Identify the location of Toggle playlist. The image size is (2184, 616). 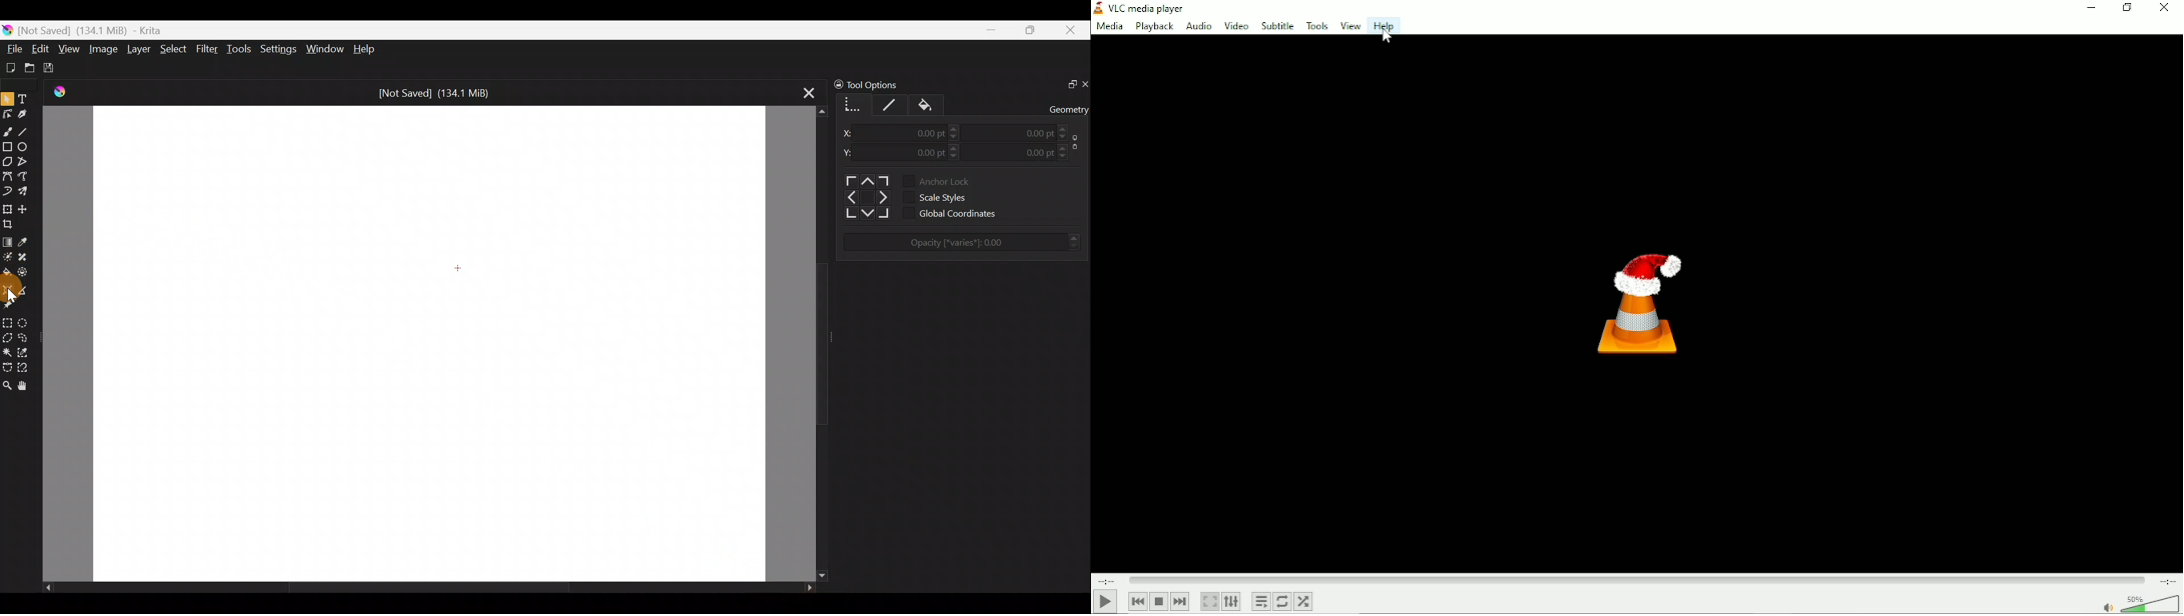
(1261, 601).